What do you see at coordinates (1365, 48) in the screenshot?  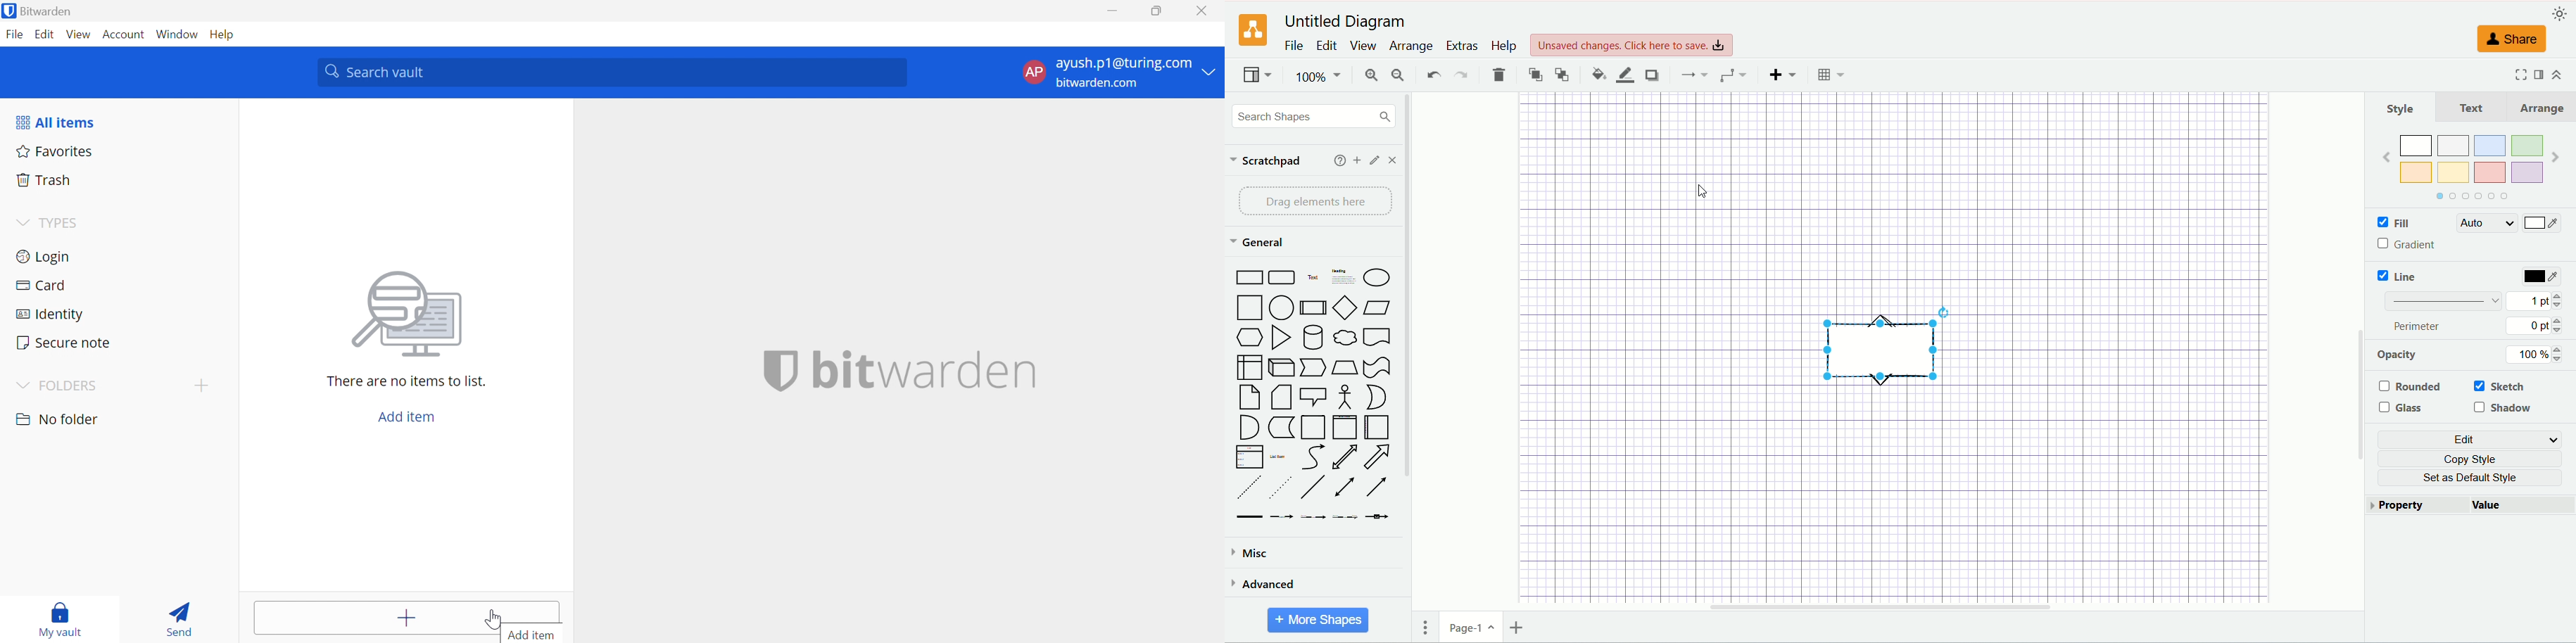 I see `view` at bounding box center [1365, 48].